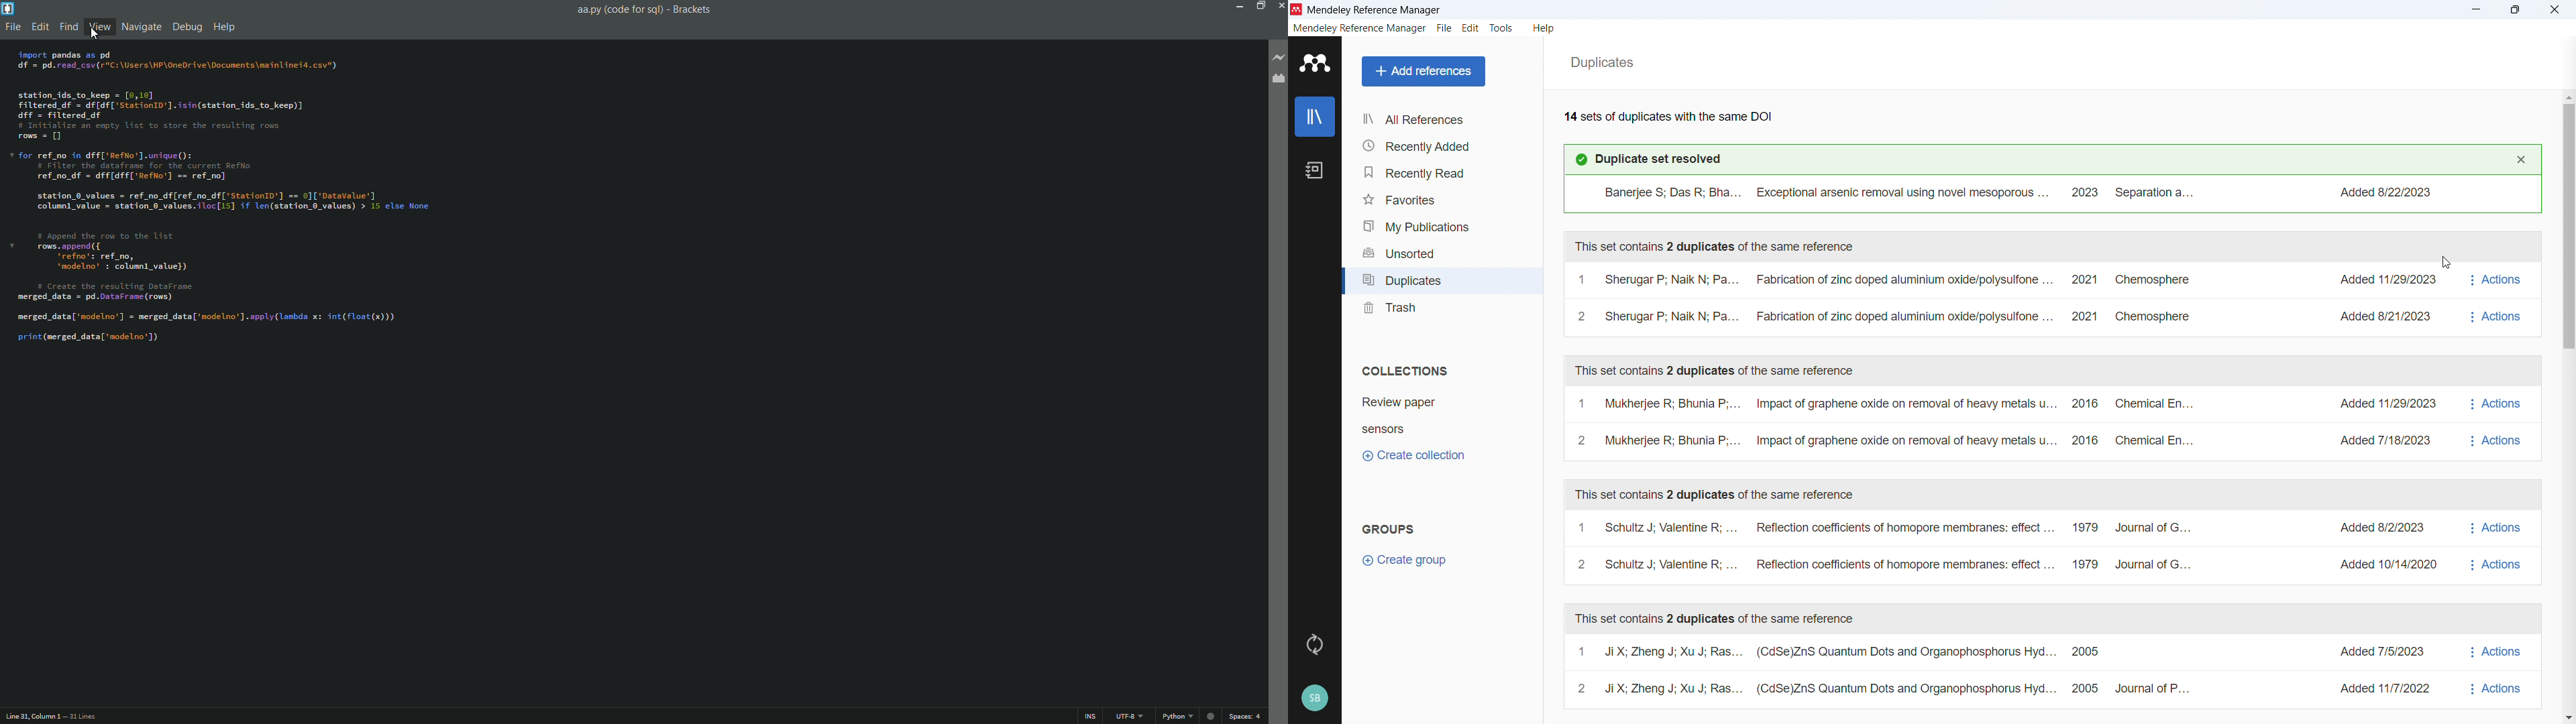 The width and height of the screenshot is (2576, 728). What do you see at coordinates (1361, 29) in the screenshot?
I see `Mendeley reference manager ` at bounding box center [1361, 29].